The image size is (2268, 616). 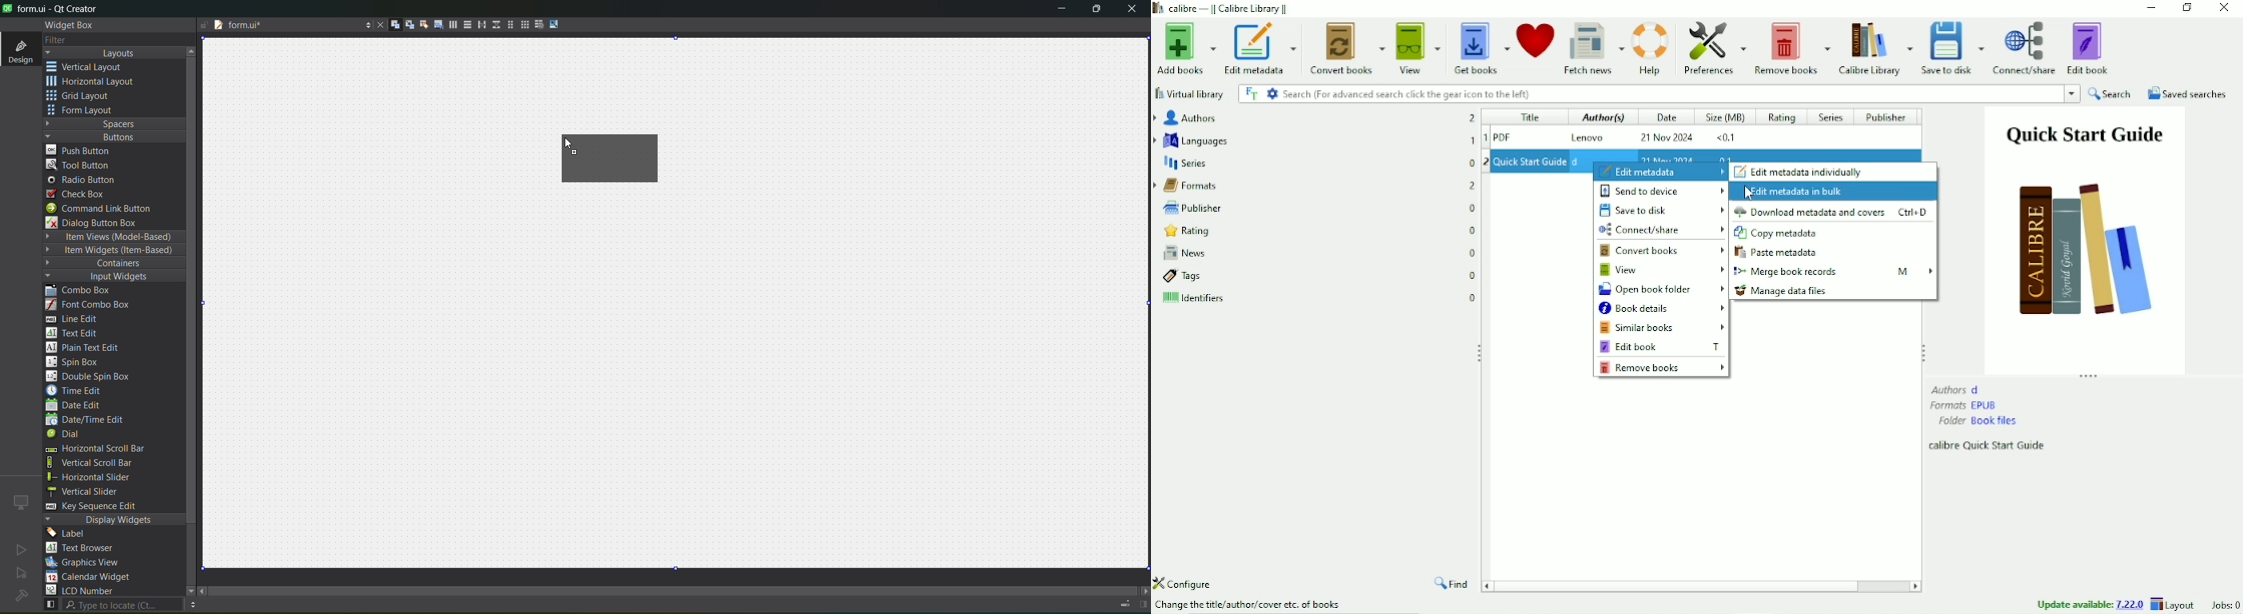 I want to click on item views, so click(x=113, y=237).